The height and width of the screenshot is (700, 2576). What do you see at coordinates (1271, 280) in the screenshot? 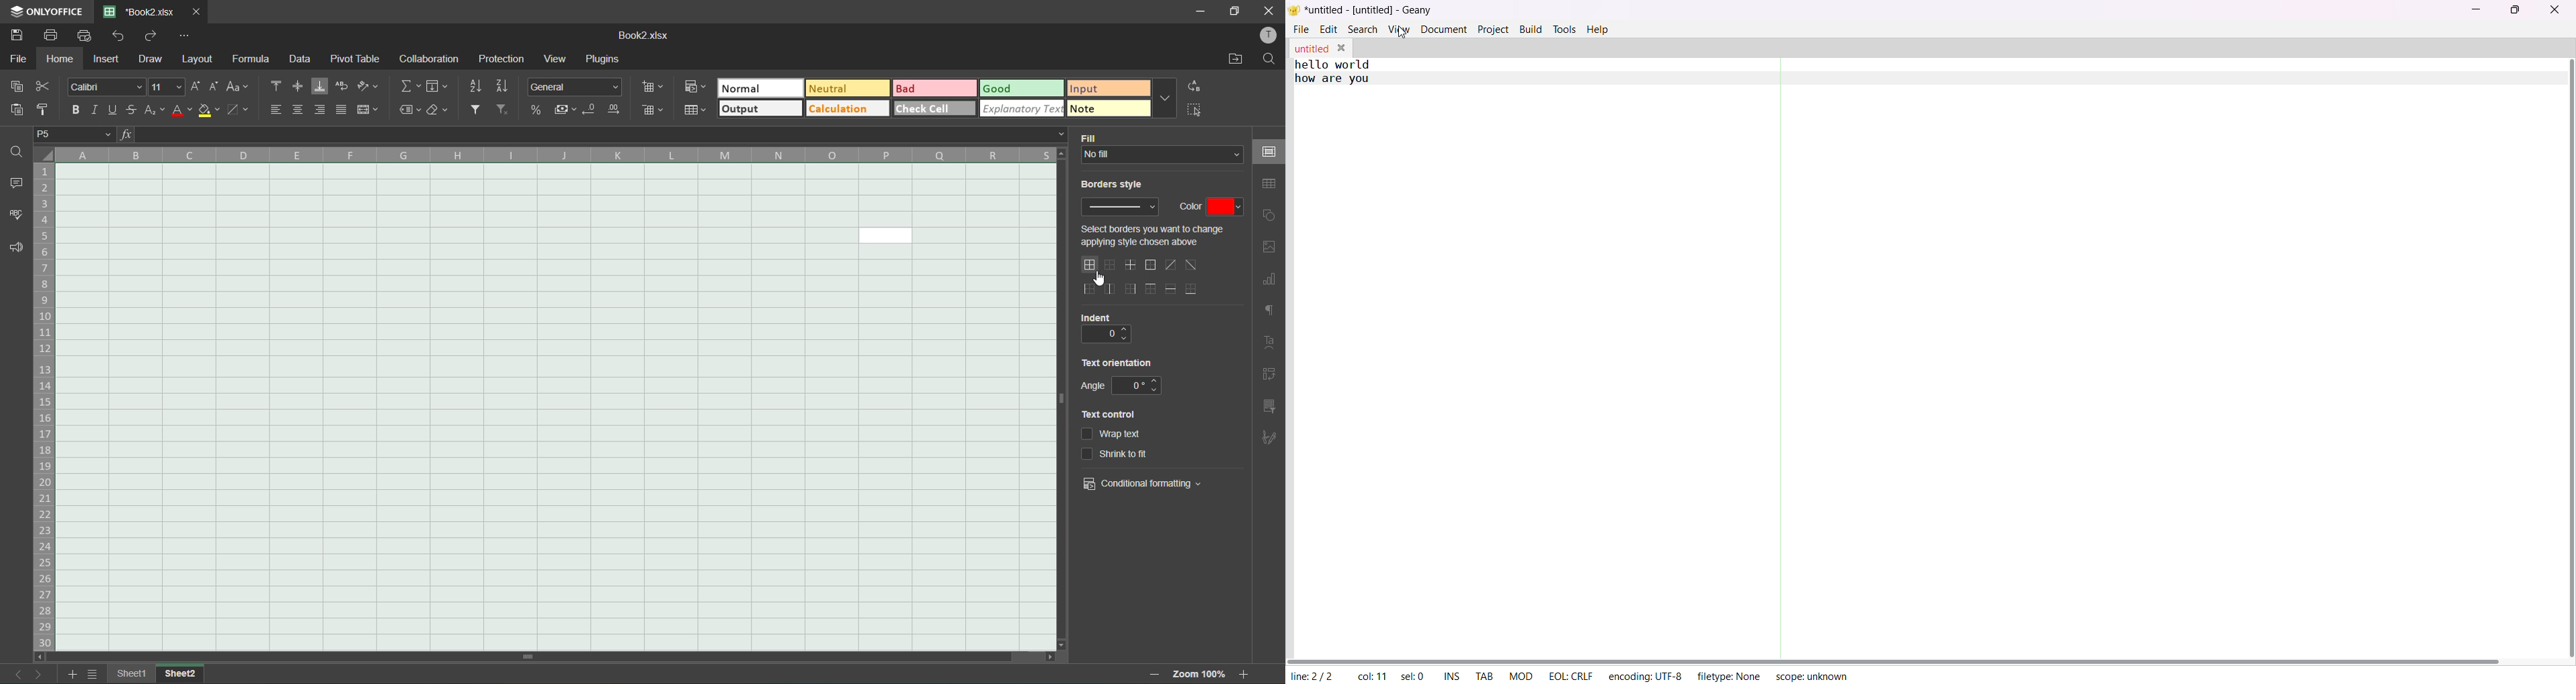
I see `charts` at bounding box center [1271, 280].